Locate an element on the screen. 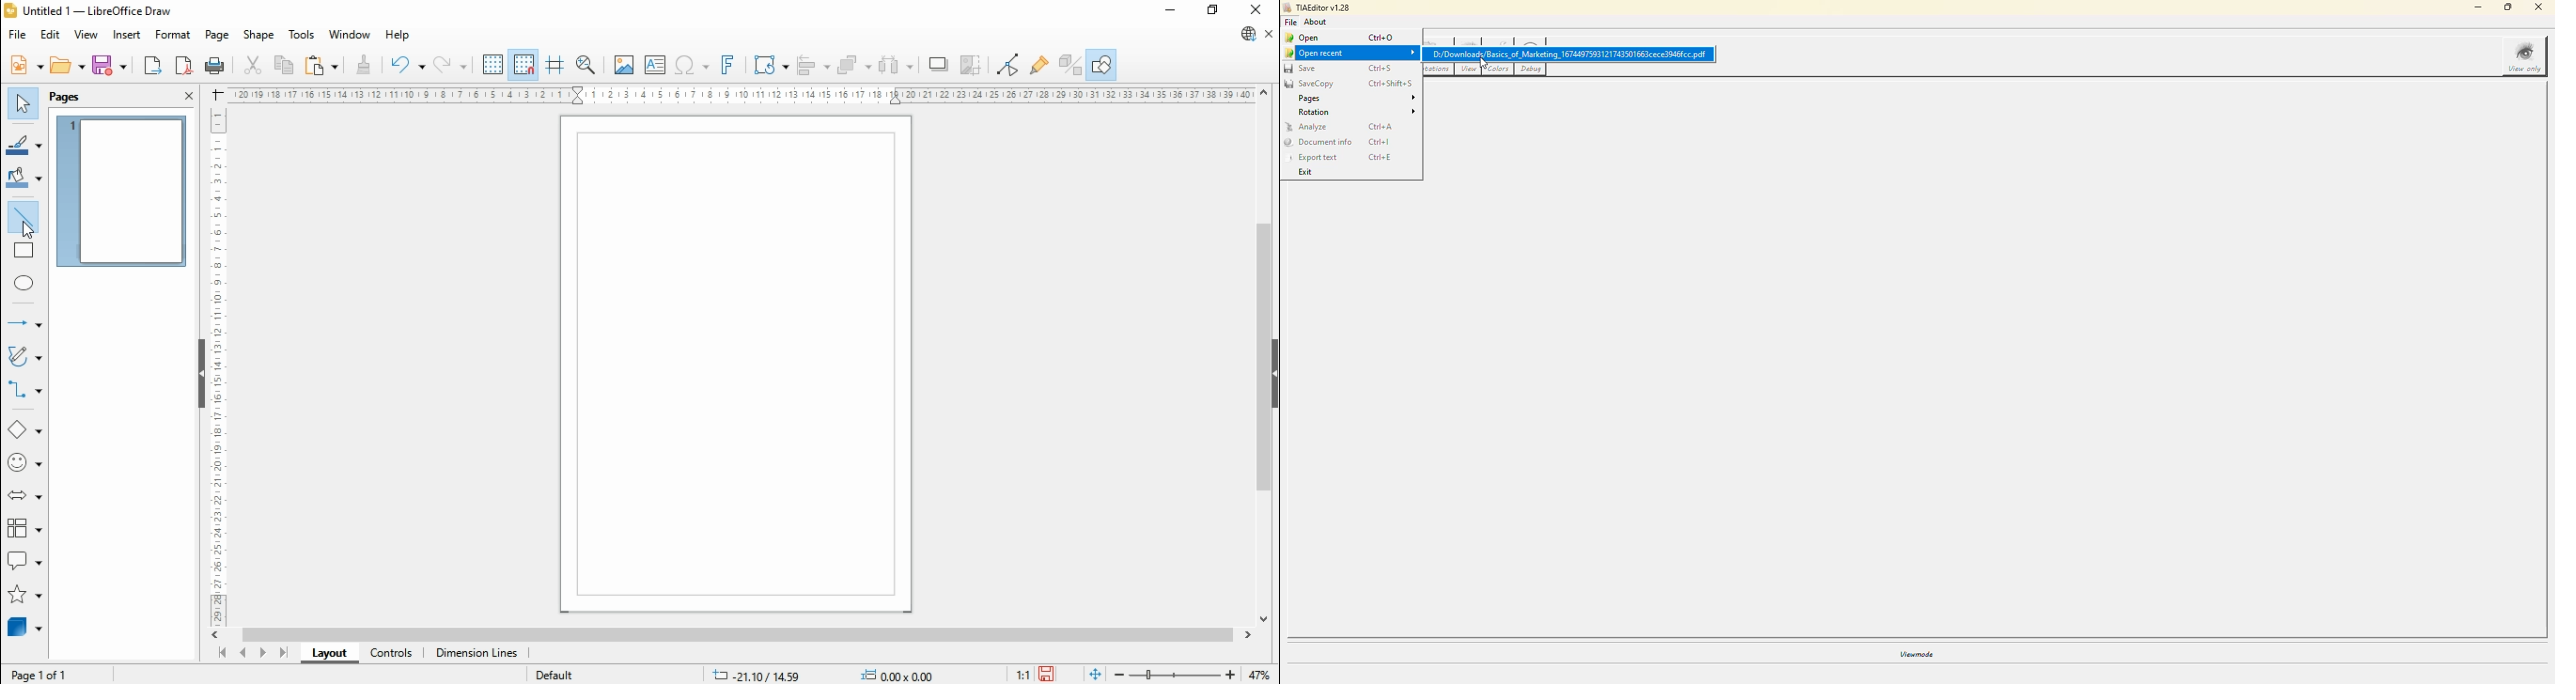  default is located at coordinates (555, 675).